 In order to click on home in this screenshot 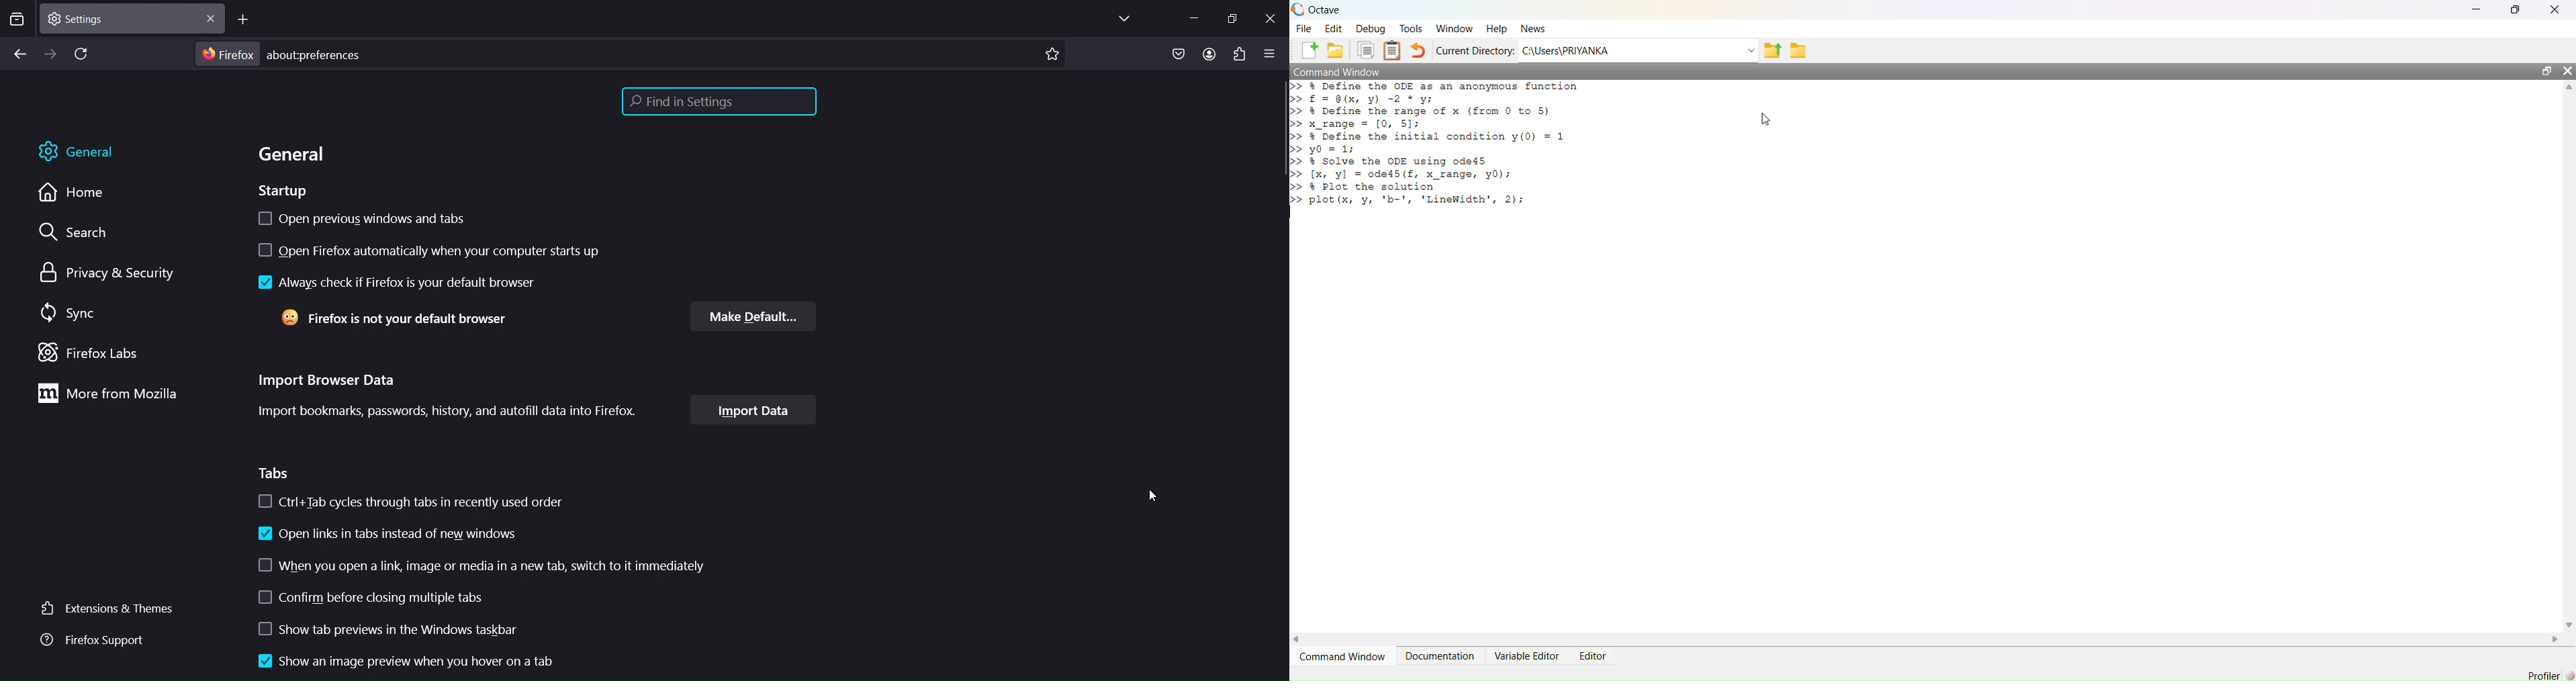, I will do `click(75, 197)`.